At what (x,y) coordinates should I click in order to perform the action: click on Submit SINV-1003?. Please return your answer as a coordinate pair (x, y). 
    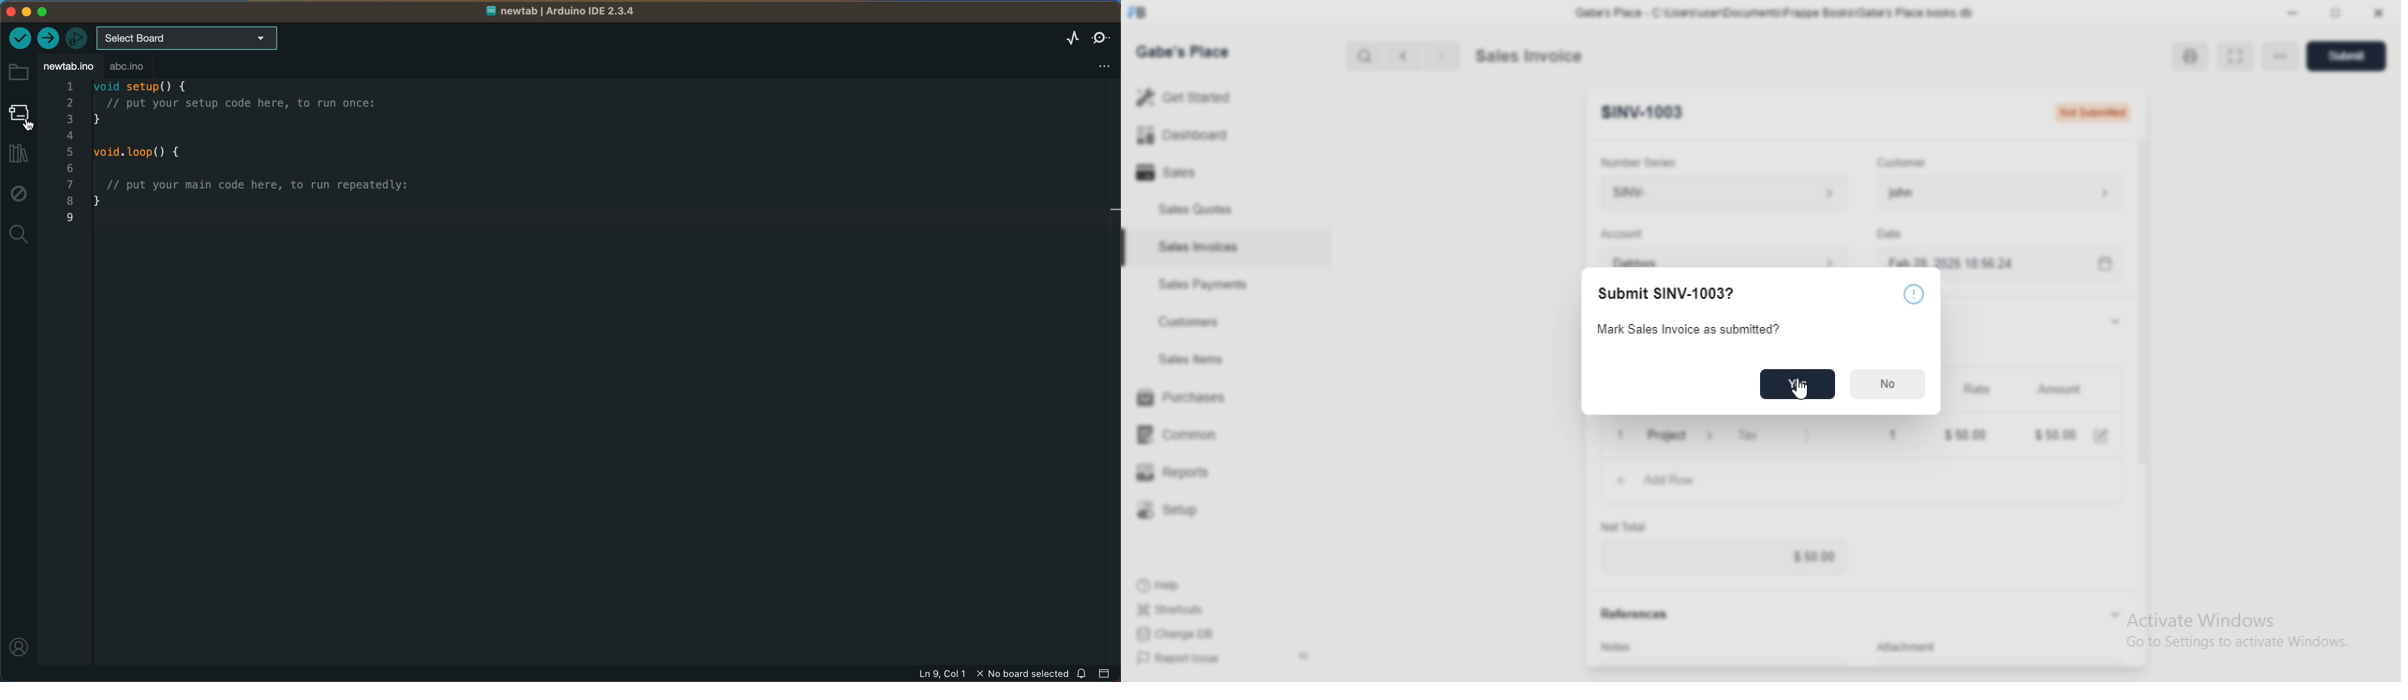
    Looking at the image, I should click on (1666, 292).